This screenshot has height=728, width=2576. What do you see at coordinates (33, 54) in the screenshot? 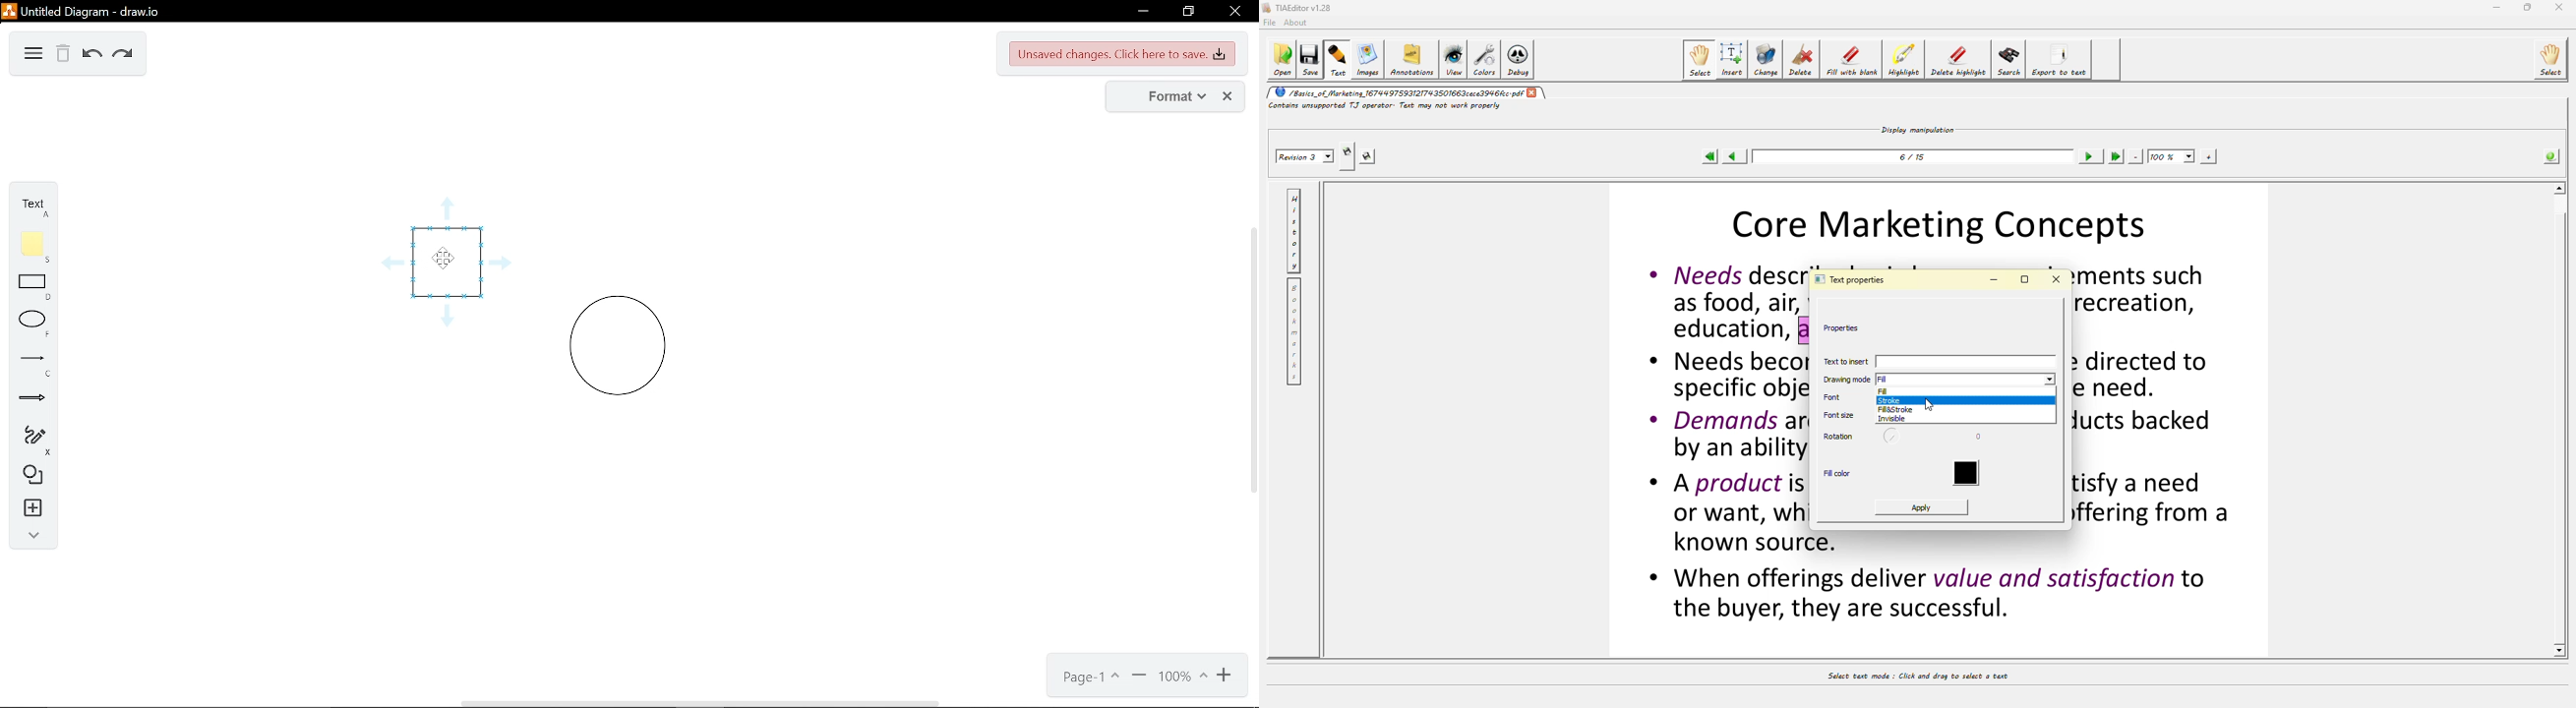
I see `diagram` at bounding box center [33, 54].